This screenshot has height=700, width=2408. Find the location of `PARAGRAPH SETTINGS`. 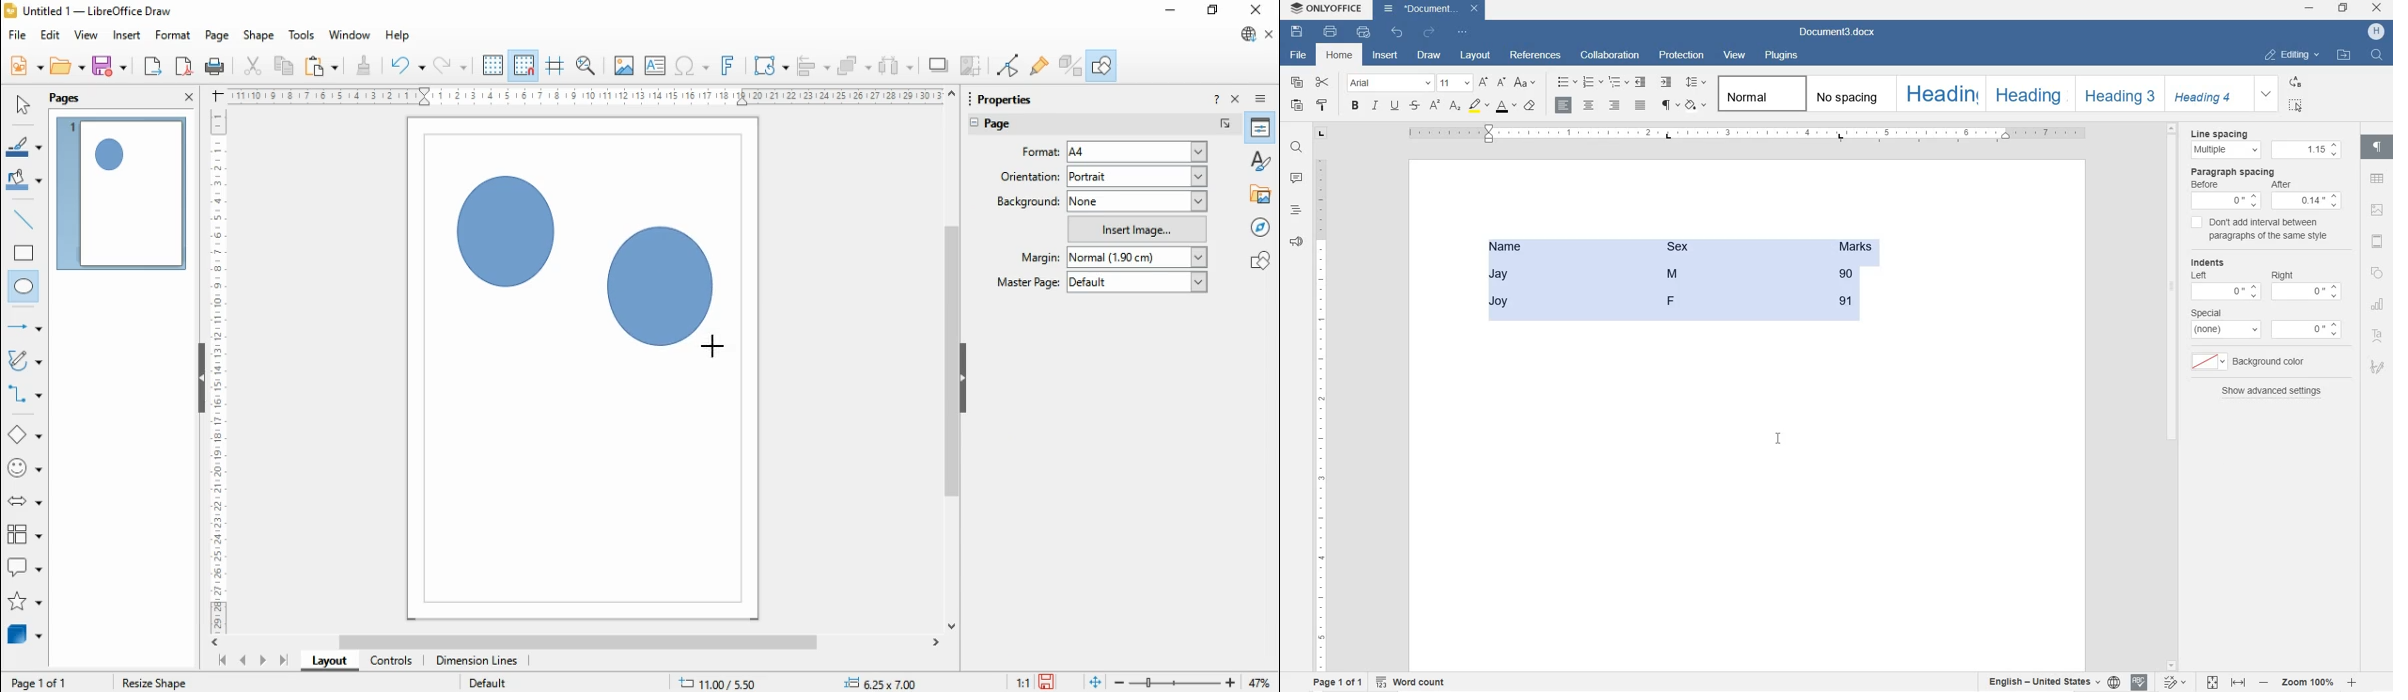

PARAGRAPH SETTINGS is located at coordinates (2377, 148).